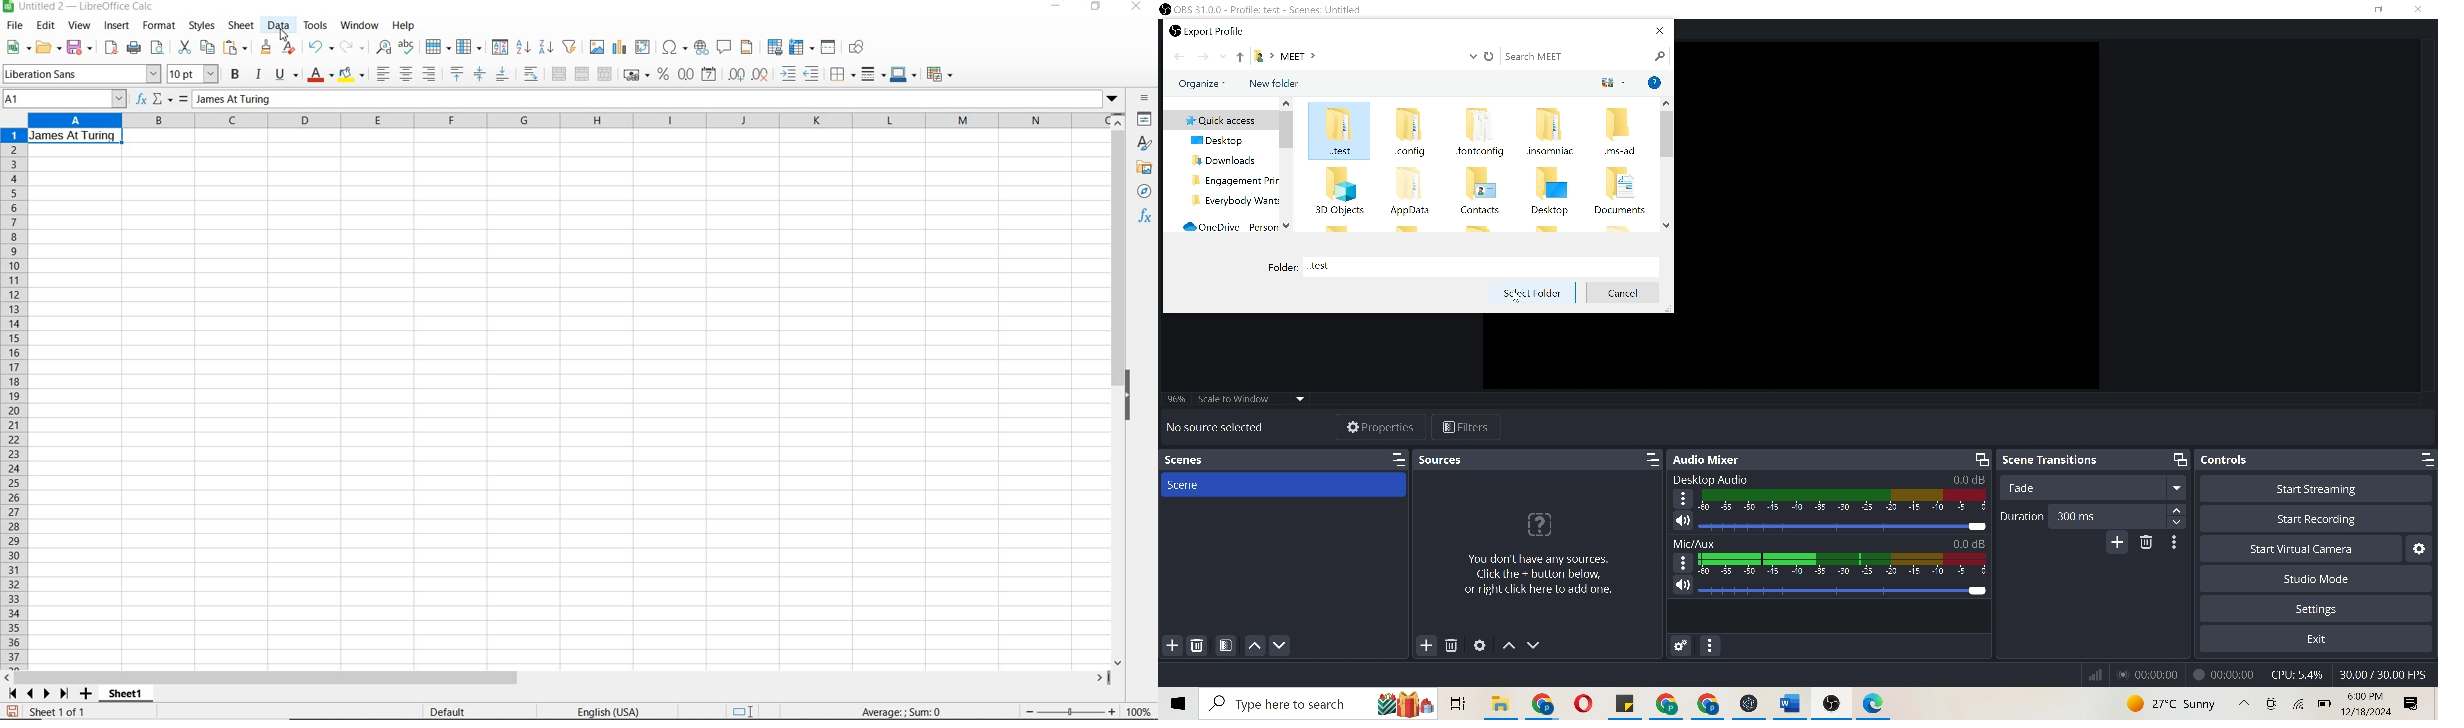 The width and height of the screenshot is (2464, 728). What do you see at coordinates (1112, 98) in the screenshot?
I see `dropdown` at bounding box center [1112, 98].